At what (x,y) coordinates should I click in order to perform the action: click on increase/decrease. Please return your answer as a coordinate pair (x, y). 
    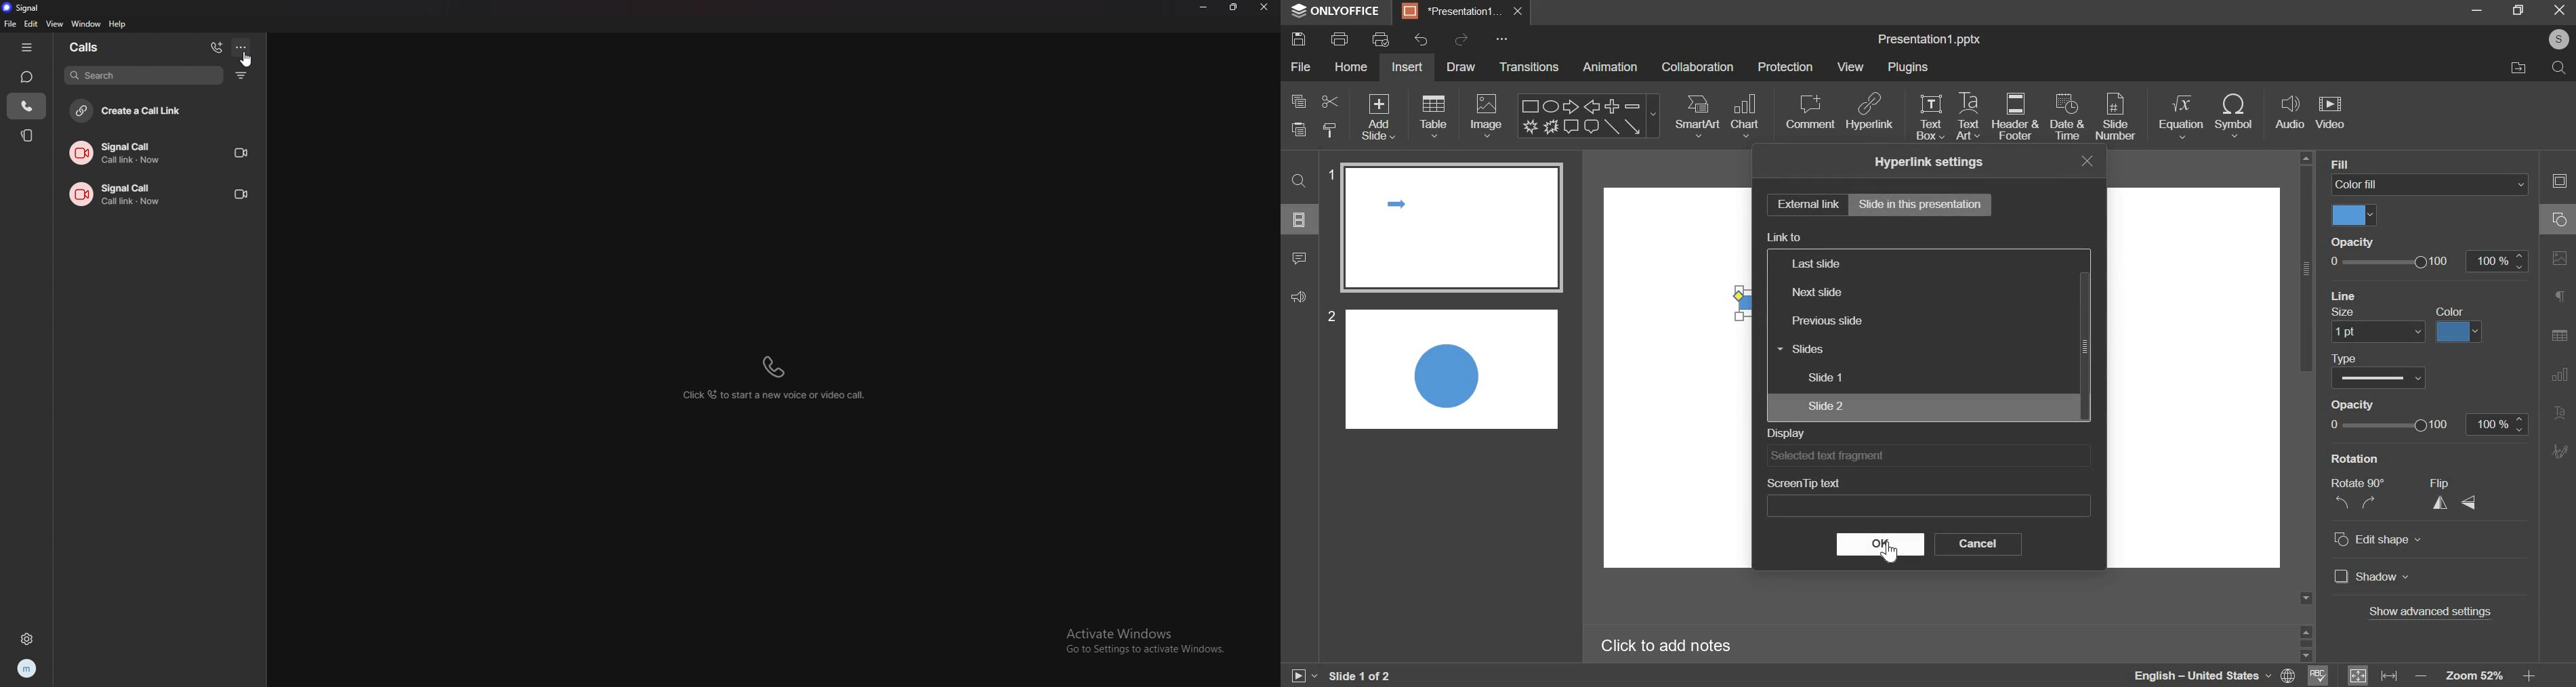
    Looking at the image, I should click on (2497, 425).